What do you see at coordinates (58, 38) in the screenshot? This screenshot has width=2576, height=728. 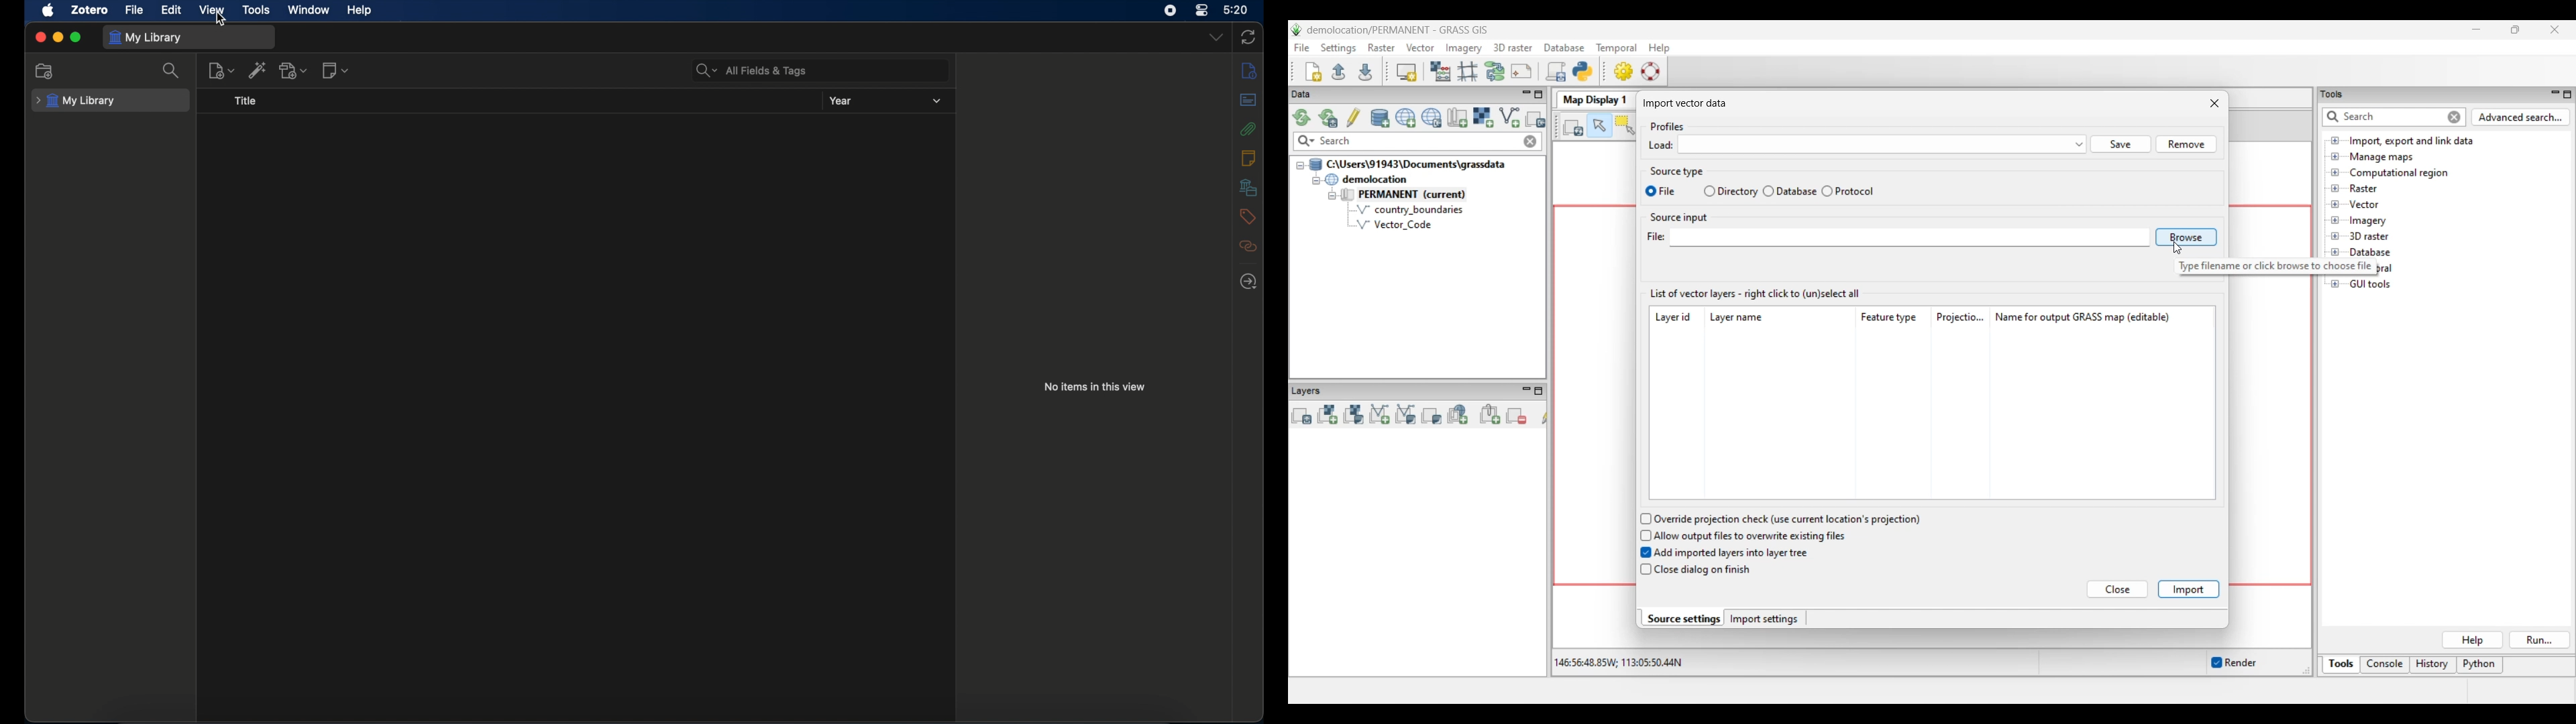 I see `minimize` at bounding box center [58, 38].